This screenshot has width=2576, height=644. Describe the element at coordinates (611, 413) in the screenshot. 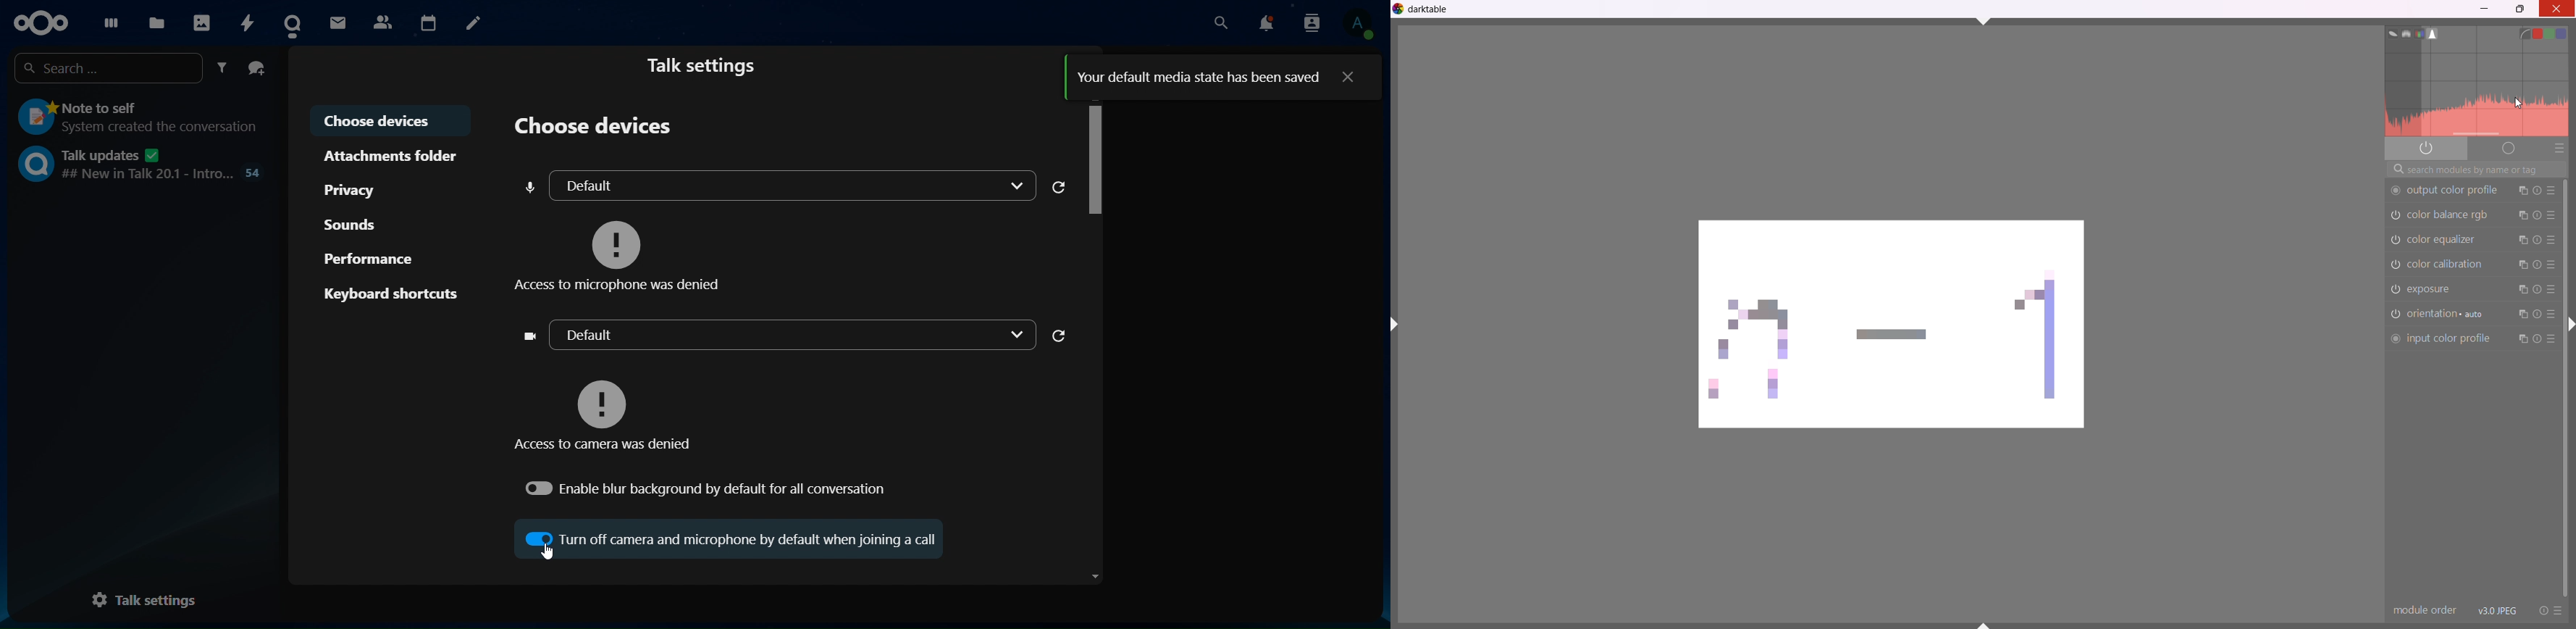

I see `access to camera was denied` at that location.